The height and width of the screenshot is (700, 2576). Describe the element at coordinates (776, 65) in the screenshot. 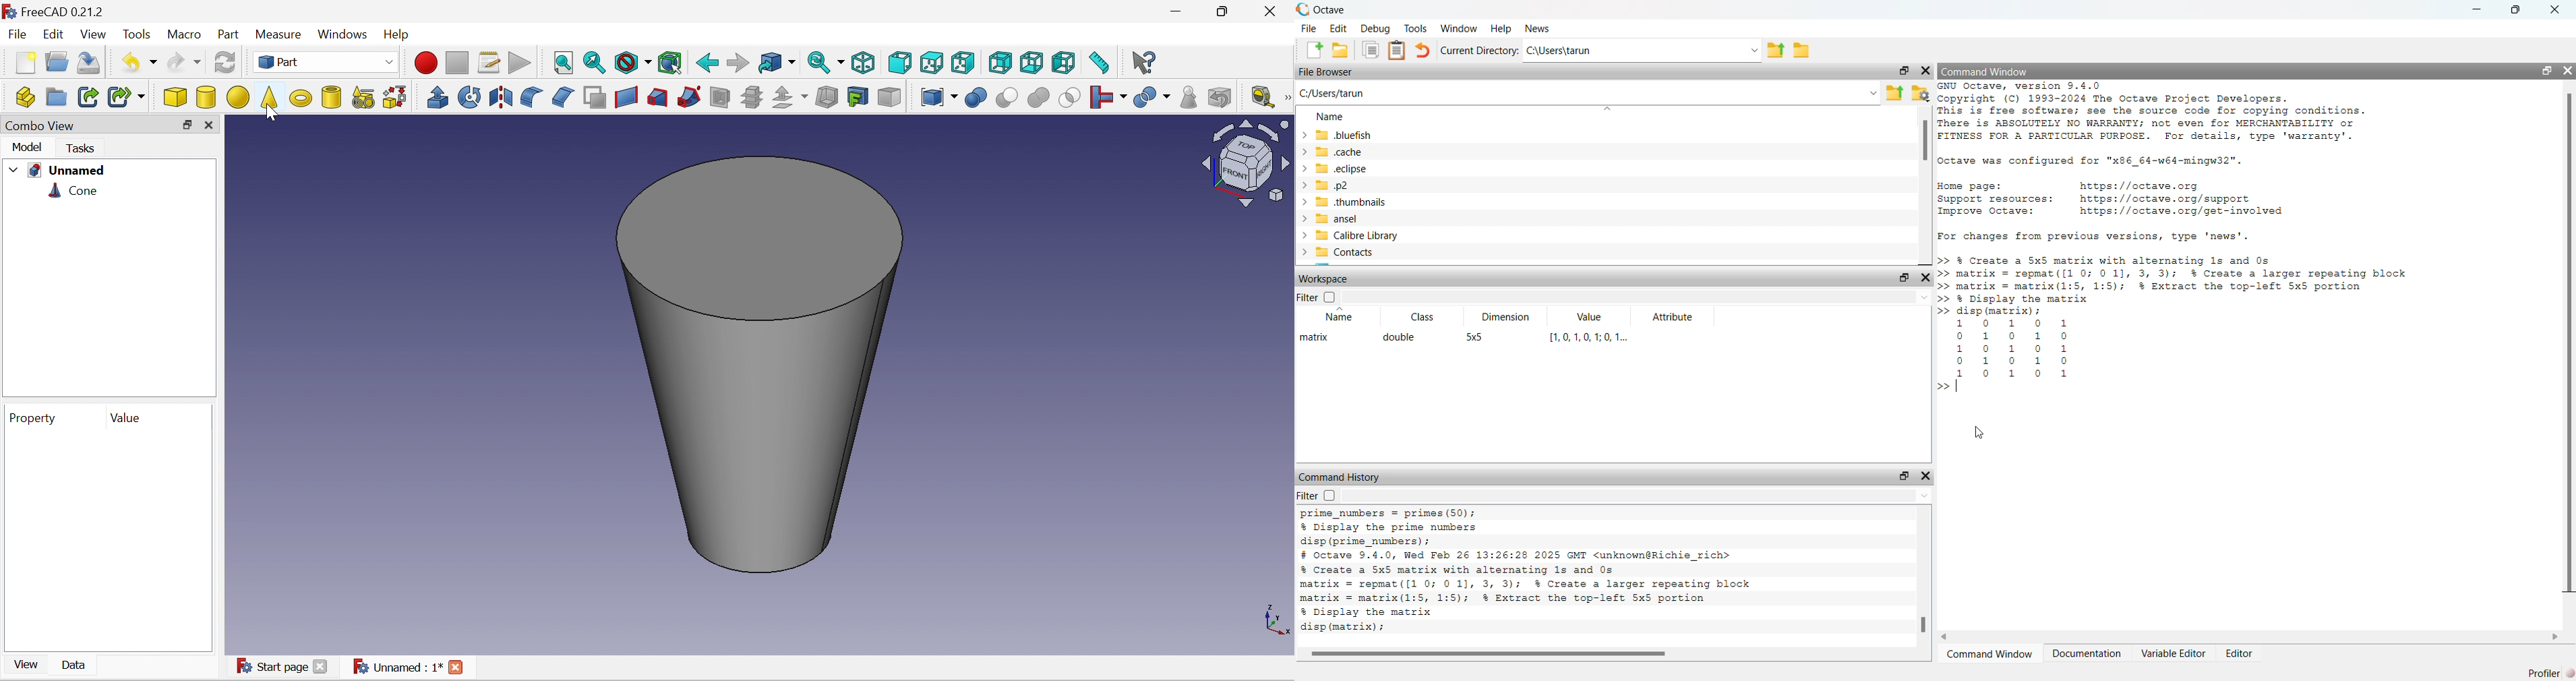

I see `Go to linked object` at that location.